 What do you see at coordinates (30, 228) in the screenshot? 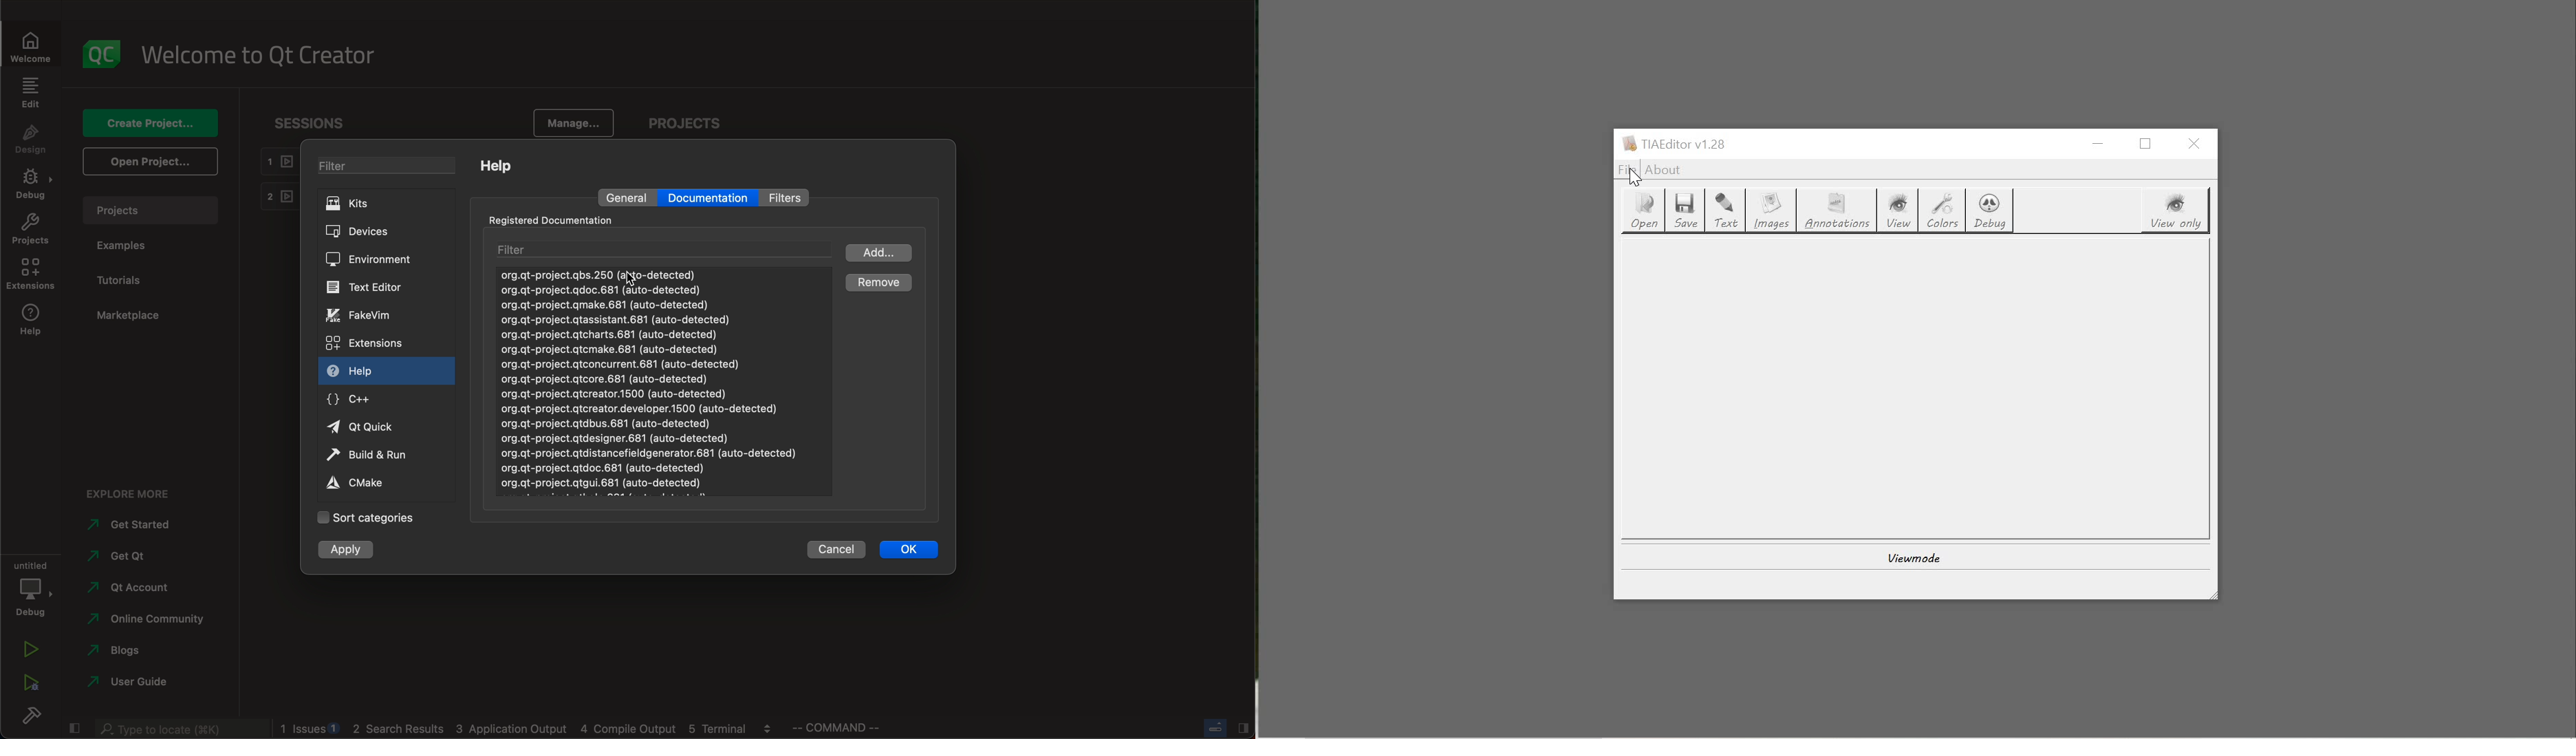
I see `projects` at bounding box center [30, 228].